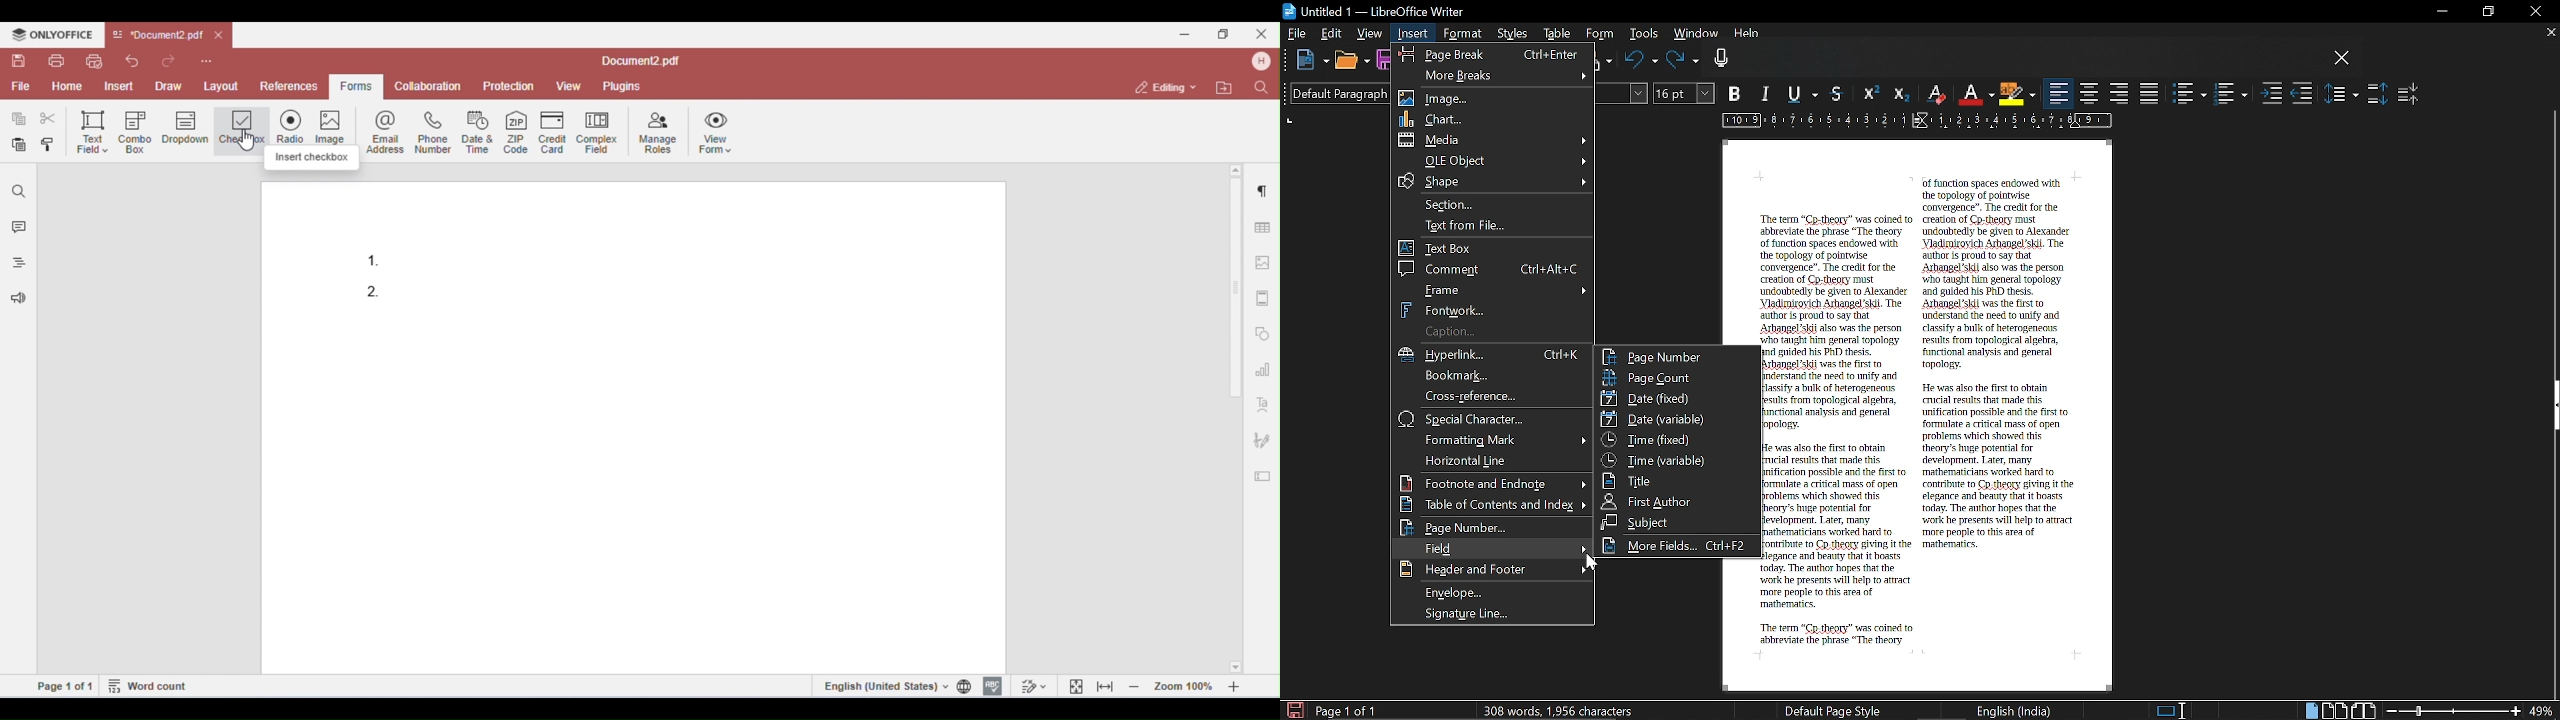  I want to click on Horizontal line, so click(1490, 460).